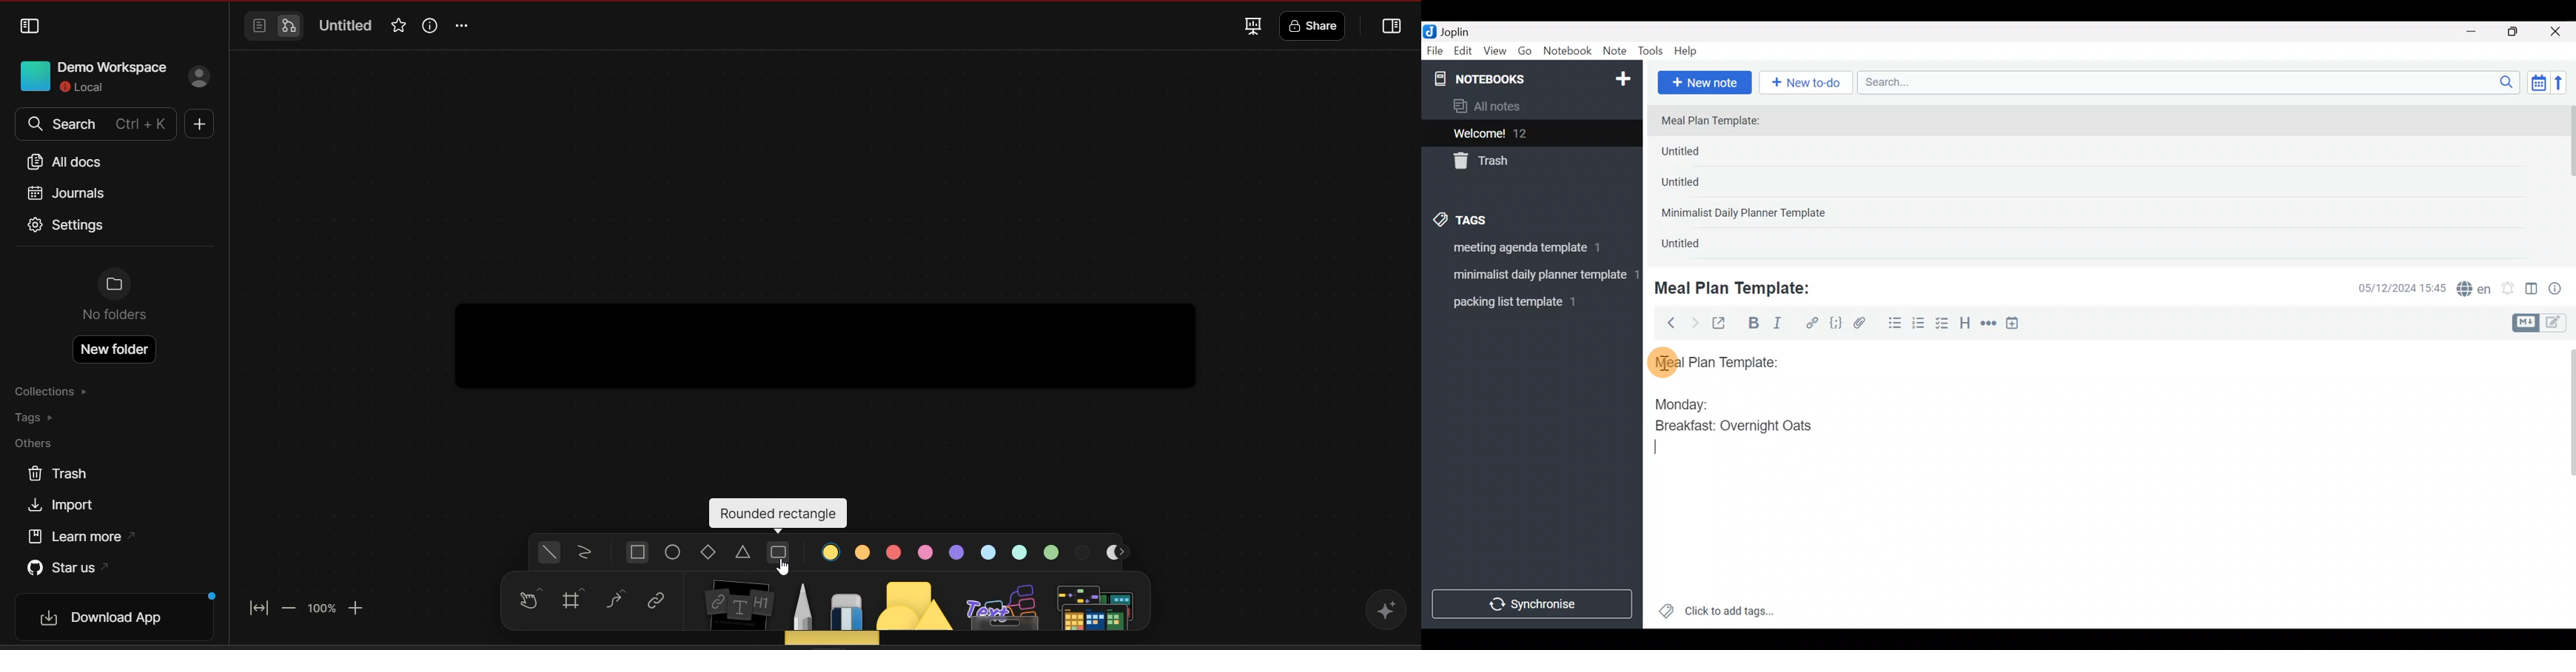 This screenshot has height=672, width=2576. Describe the element at coordinates (2565, 86) in the screenshot. I see `Reverse sort` at that location.